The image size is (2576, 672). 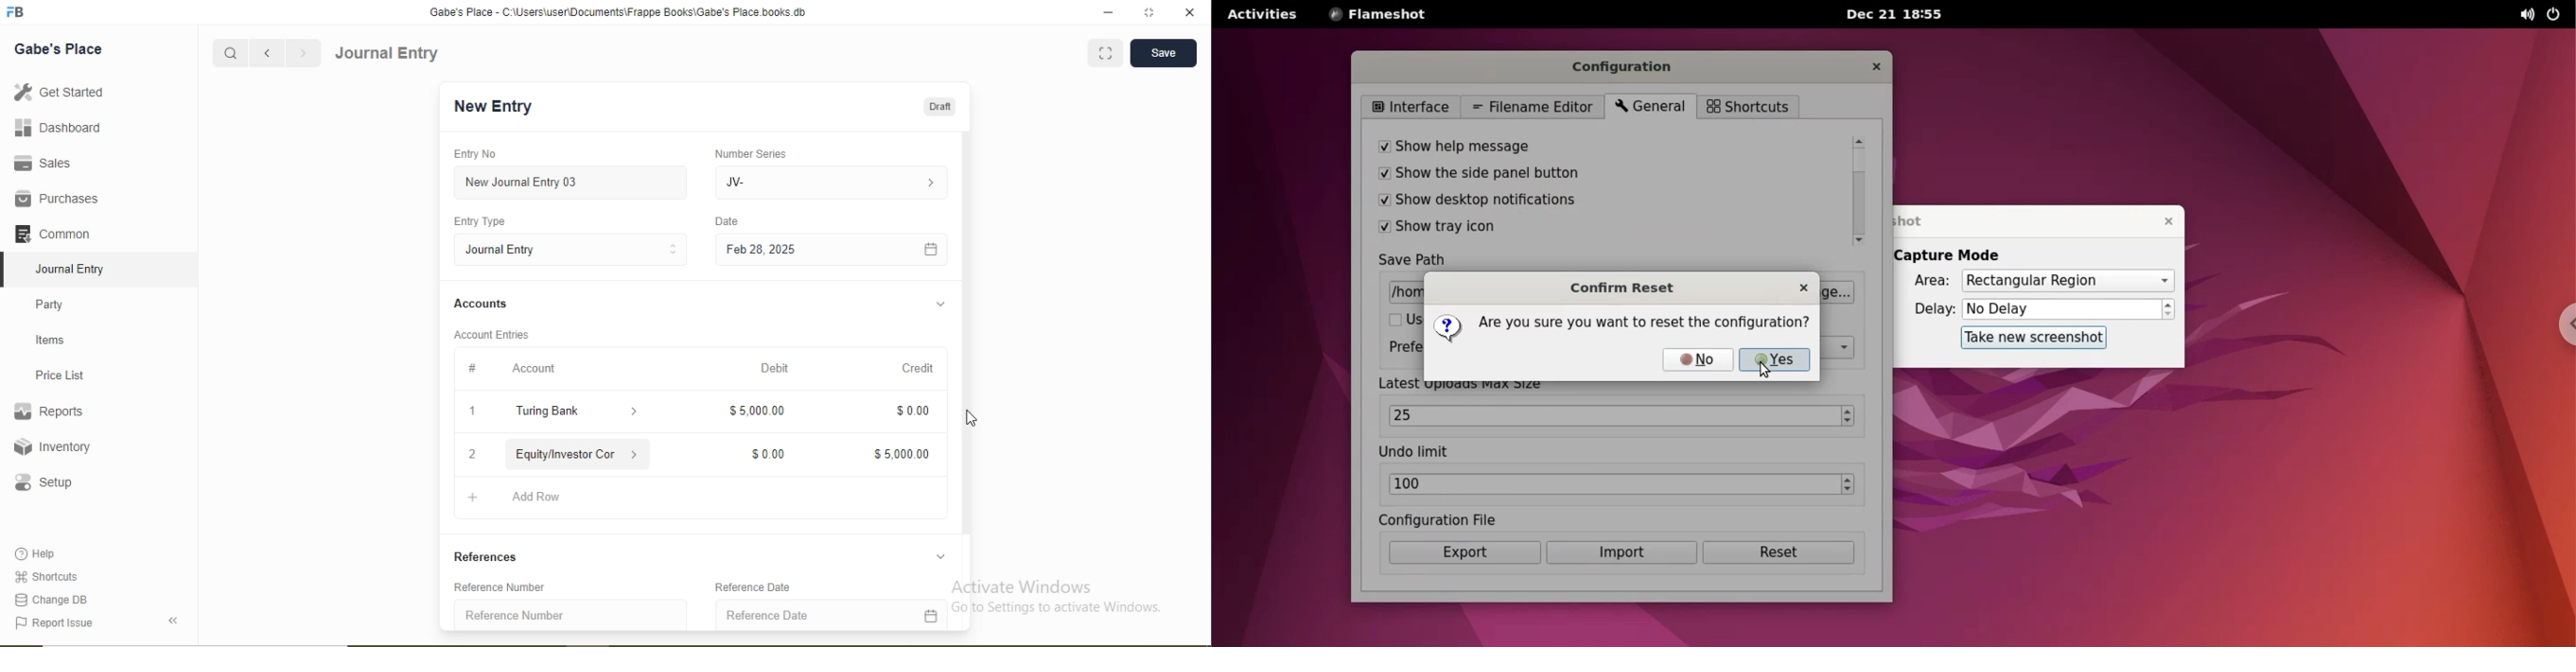 What do you see at coordinates (500, 586) in the screenshot?
I see `Reference Number` at bounding box center [500, 586].